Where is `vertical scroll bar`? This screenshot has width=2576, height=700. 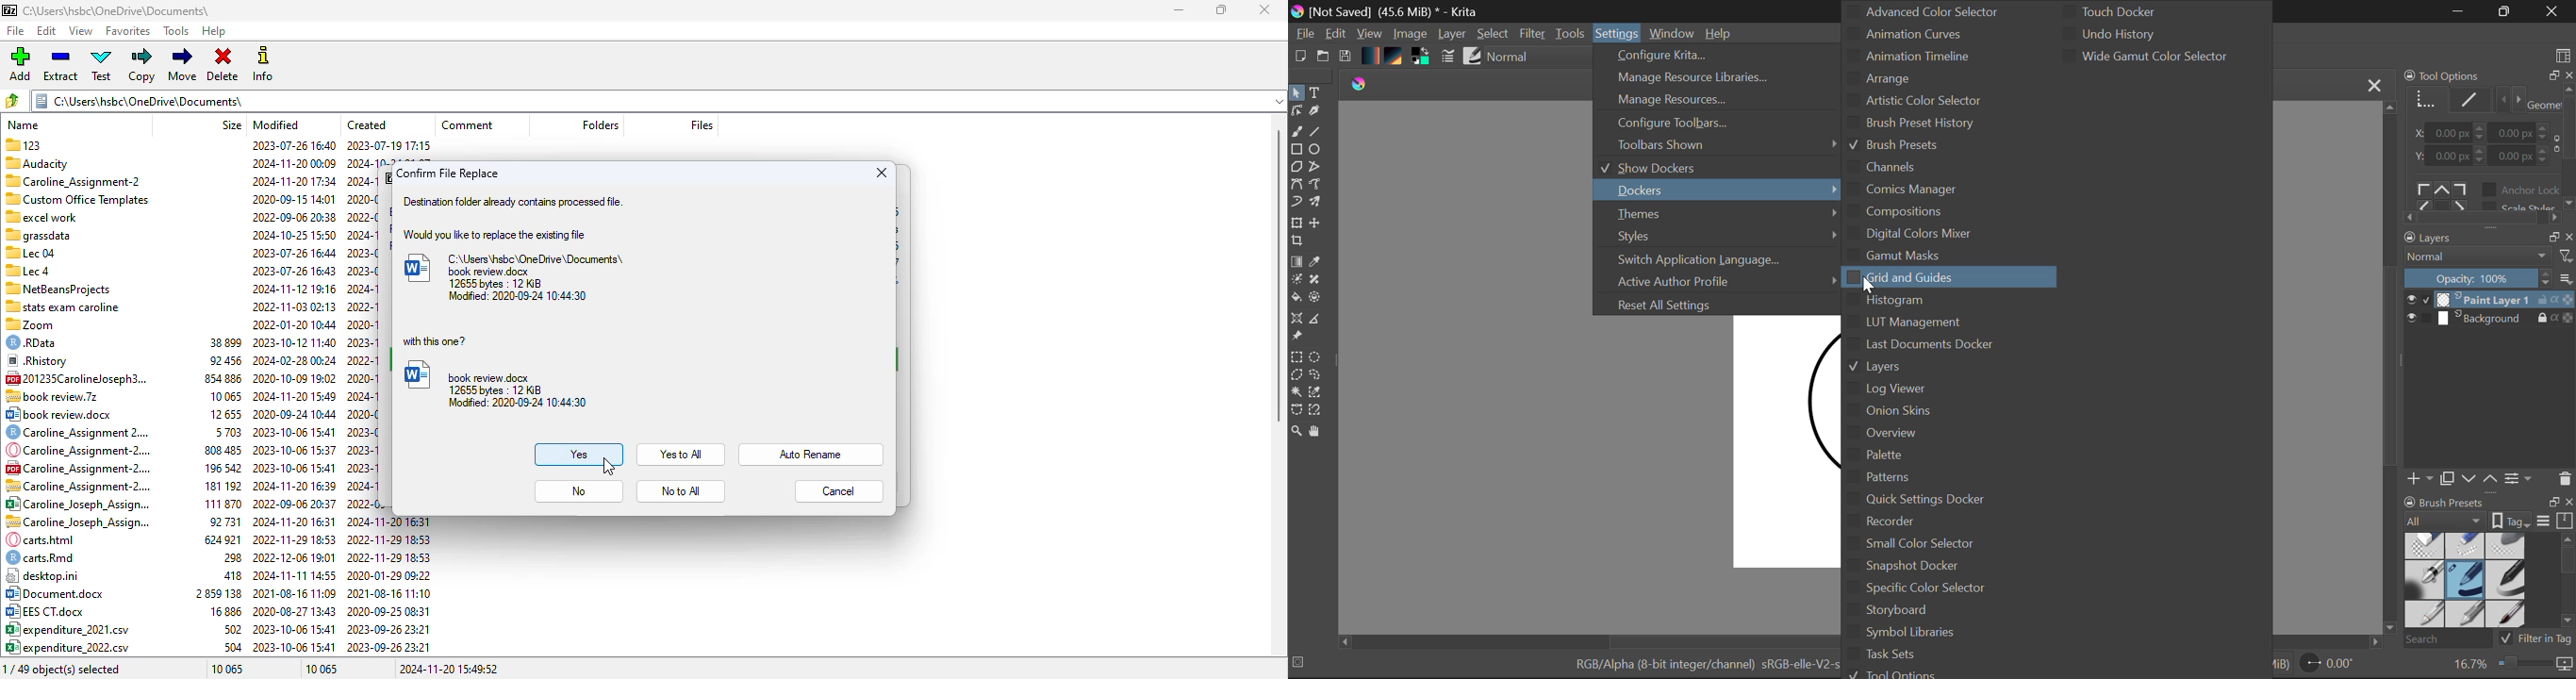
vertical scroll bar is located at coordinates (1279, 275).